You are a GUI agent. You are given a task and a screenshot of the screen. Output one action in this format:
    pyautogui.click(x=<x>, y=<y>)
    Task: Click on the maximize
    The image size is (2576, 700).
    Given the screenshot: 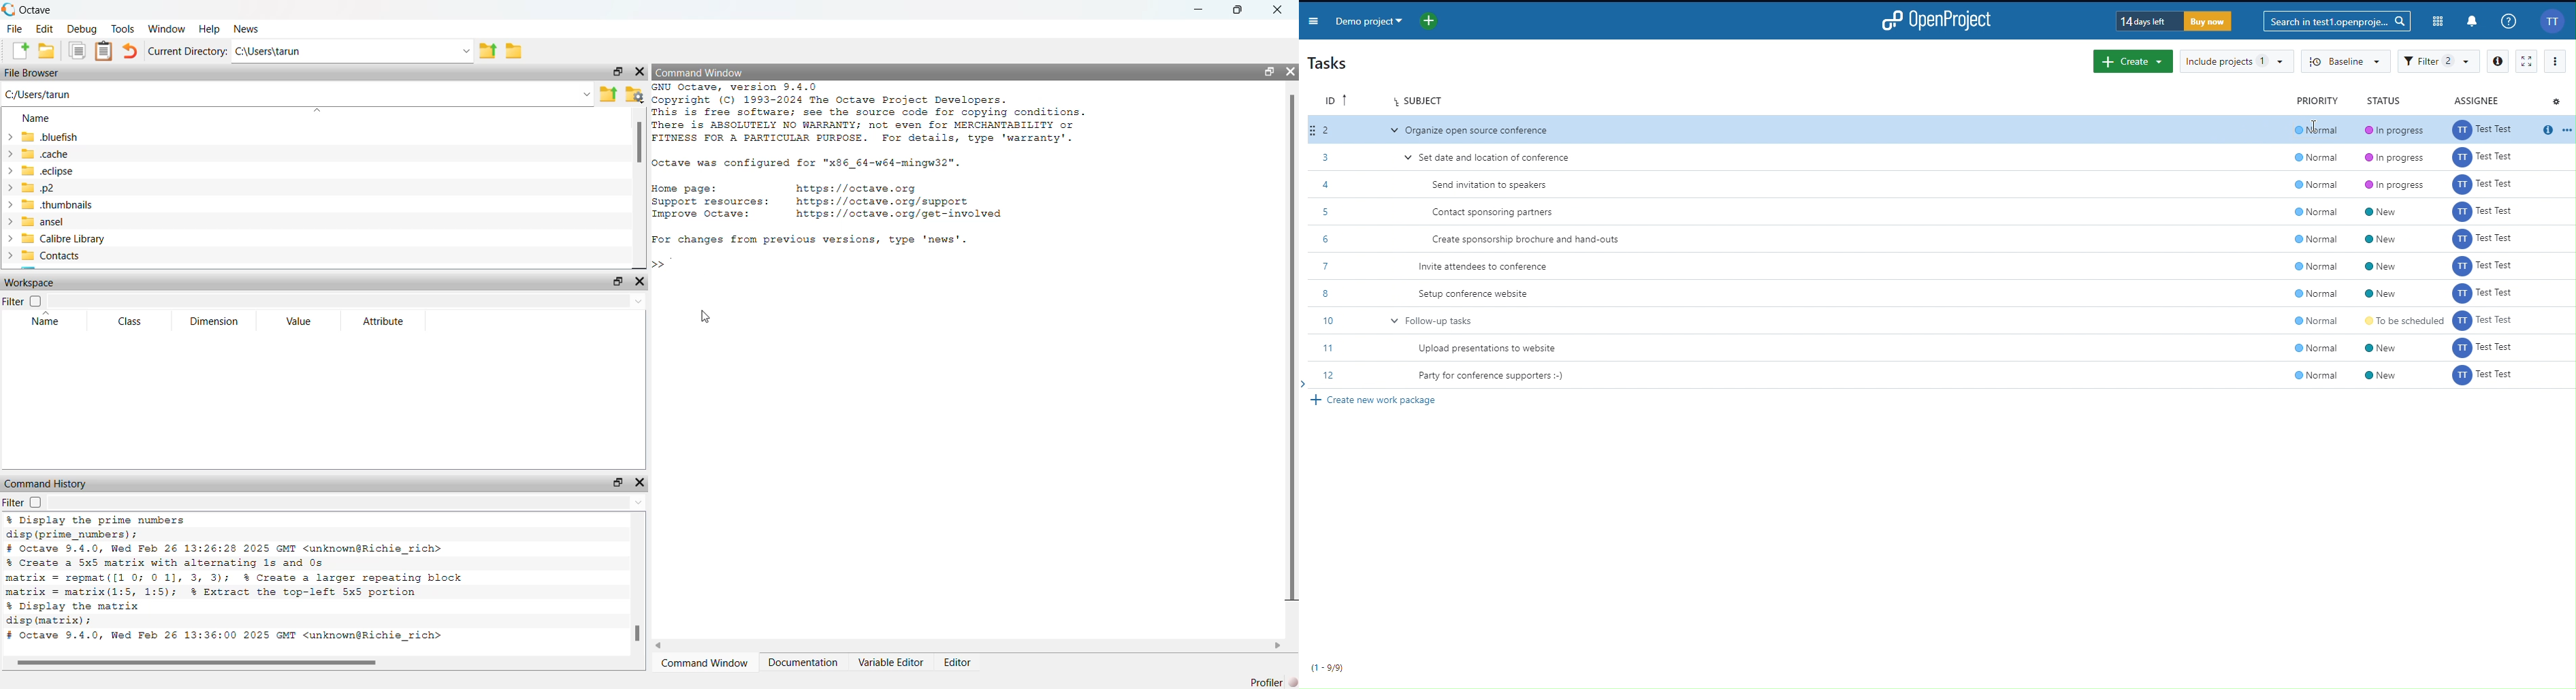 What is the action you would take?
    pyautogui.click(x=1240, y=10)
    